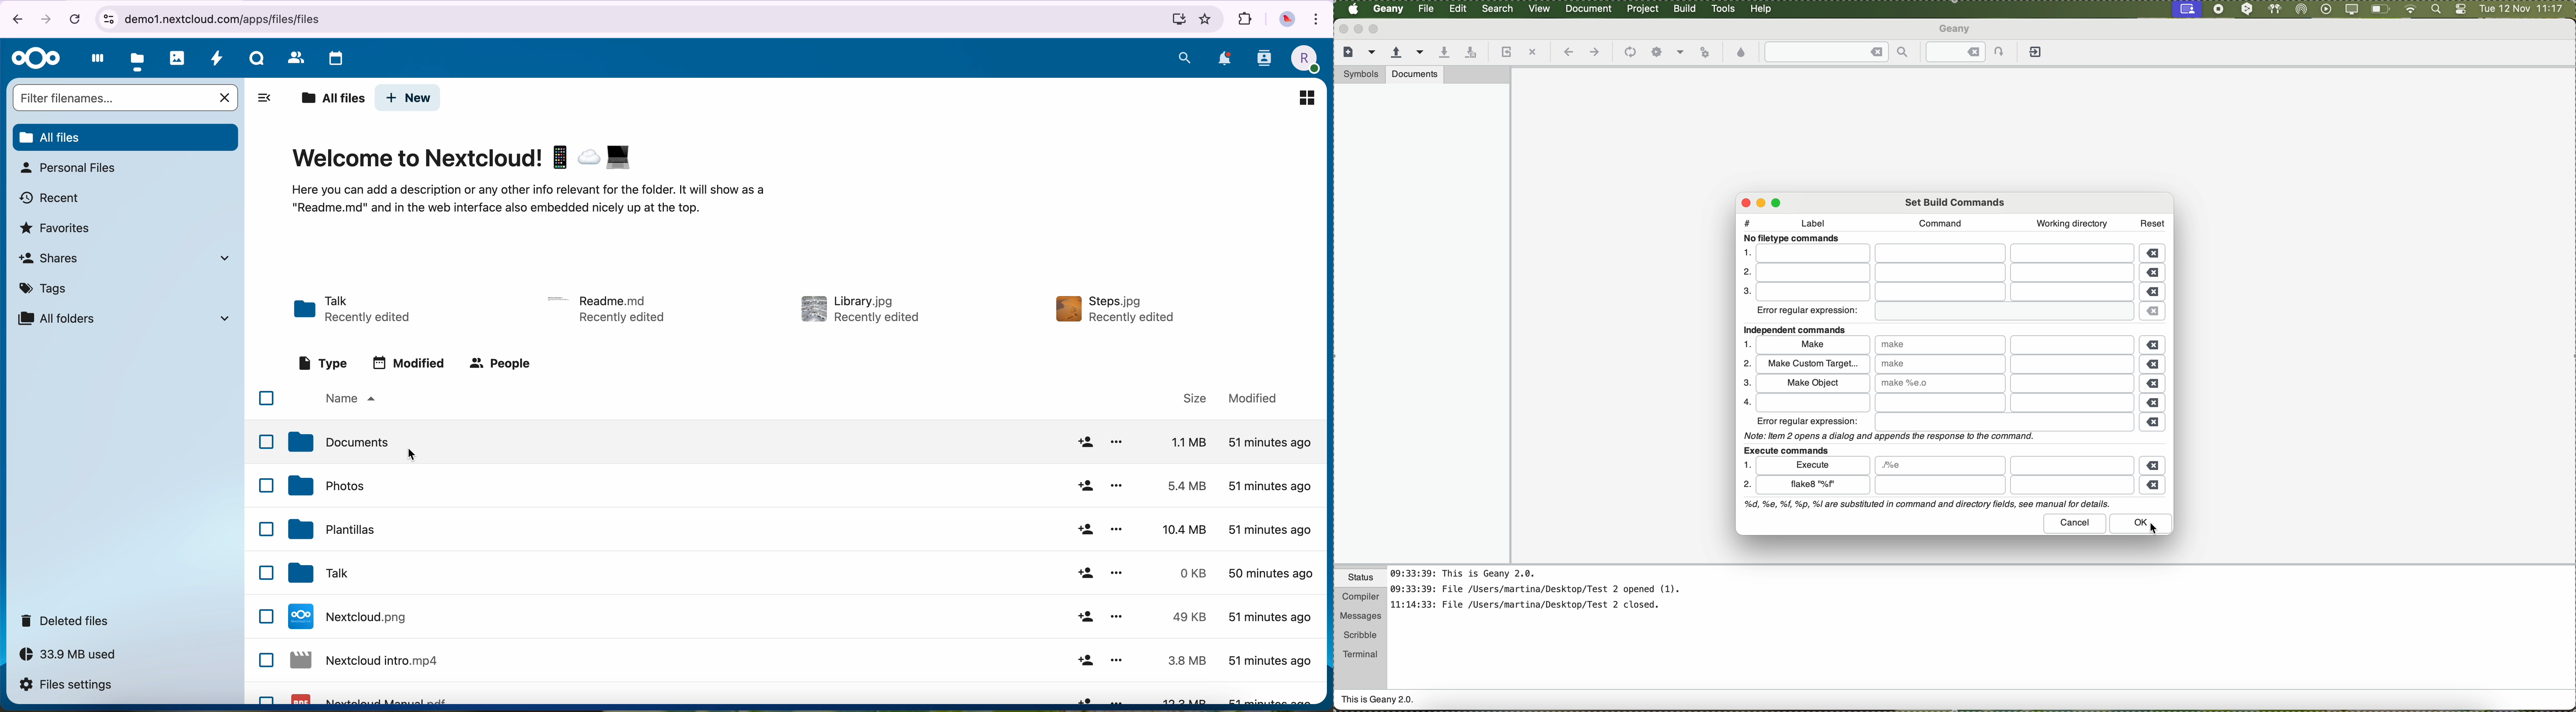 The image size is (2576, 728). What do you see at coordinates (1946, 254) in the screenshot?
I see `file` at bounding box center [1946, 254].